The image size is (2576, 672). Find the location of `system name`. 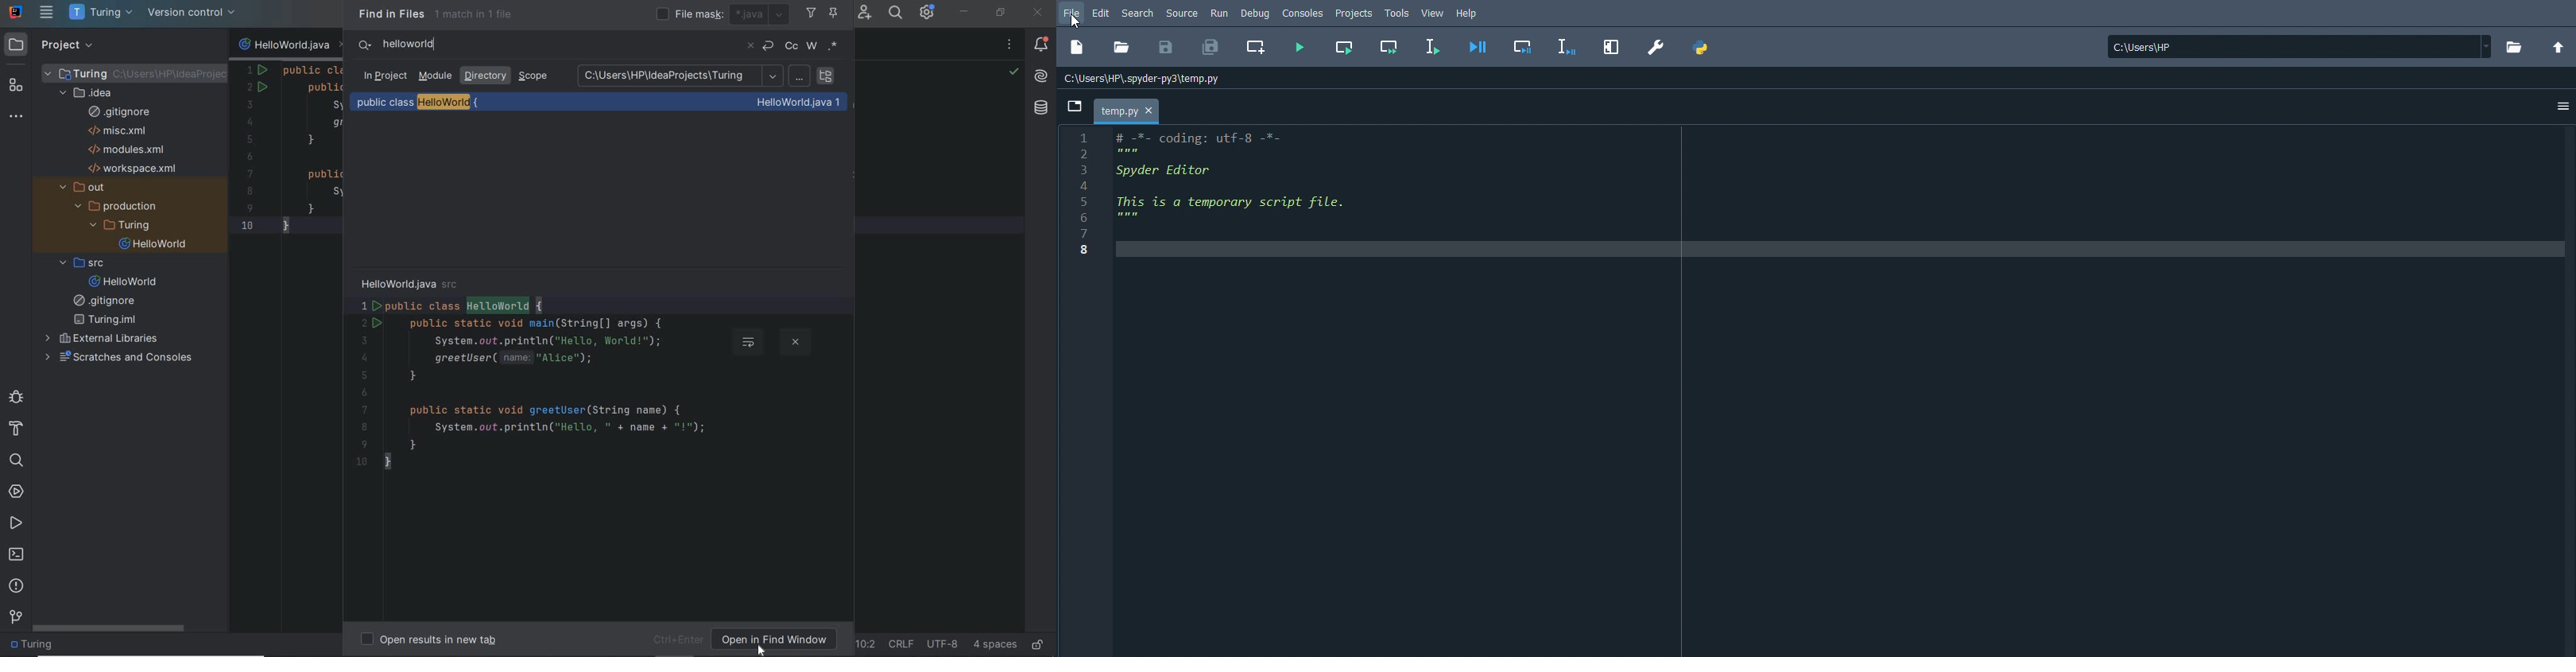

system name is located at coordinates (16, 12).